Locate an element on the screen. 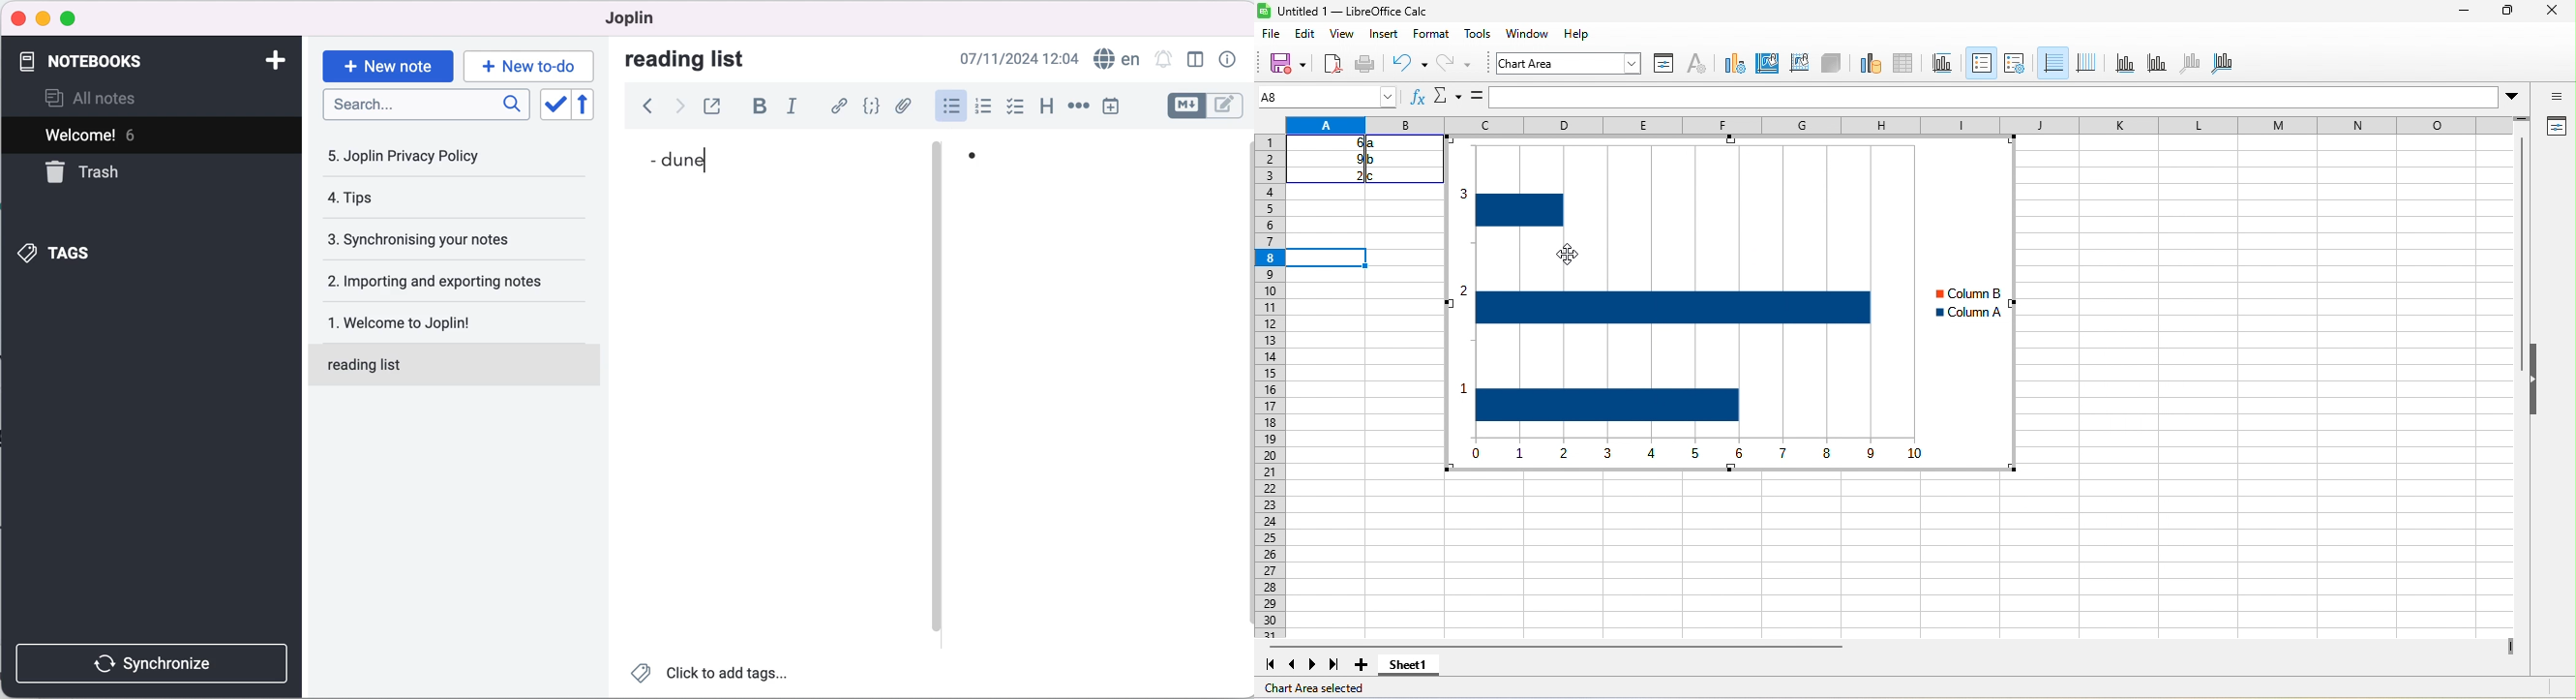 The image size is (2576, 700). italic is located at coordinates (795, 106).